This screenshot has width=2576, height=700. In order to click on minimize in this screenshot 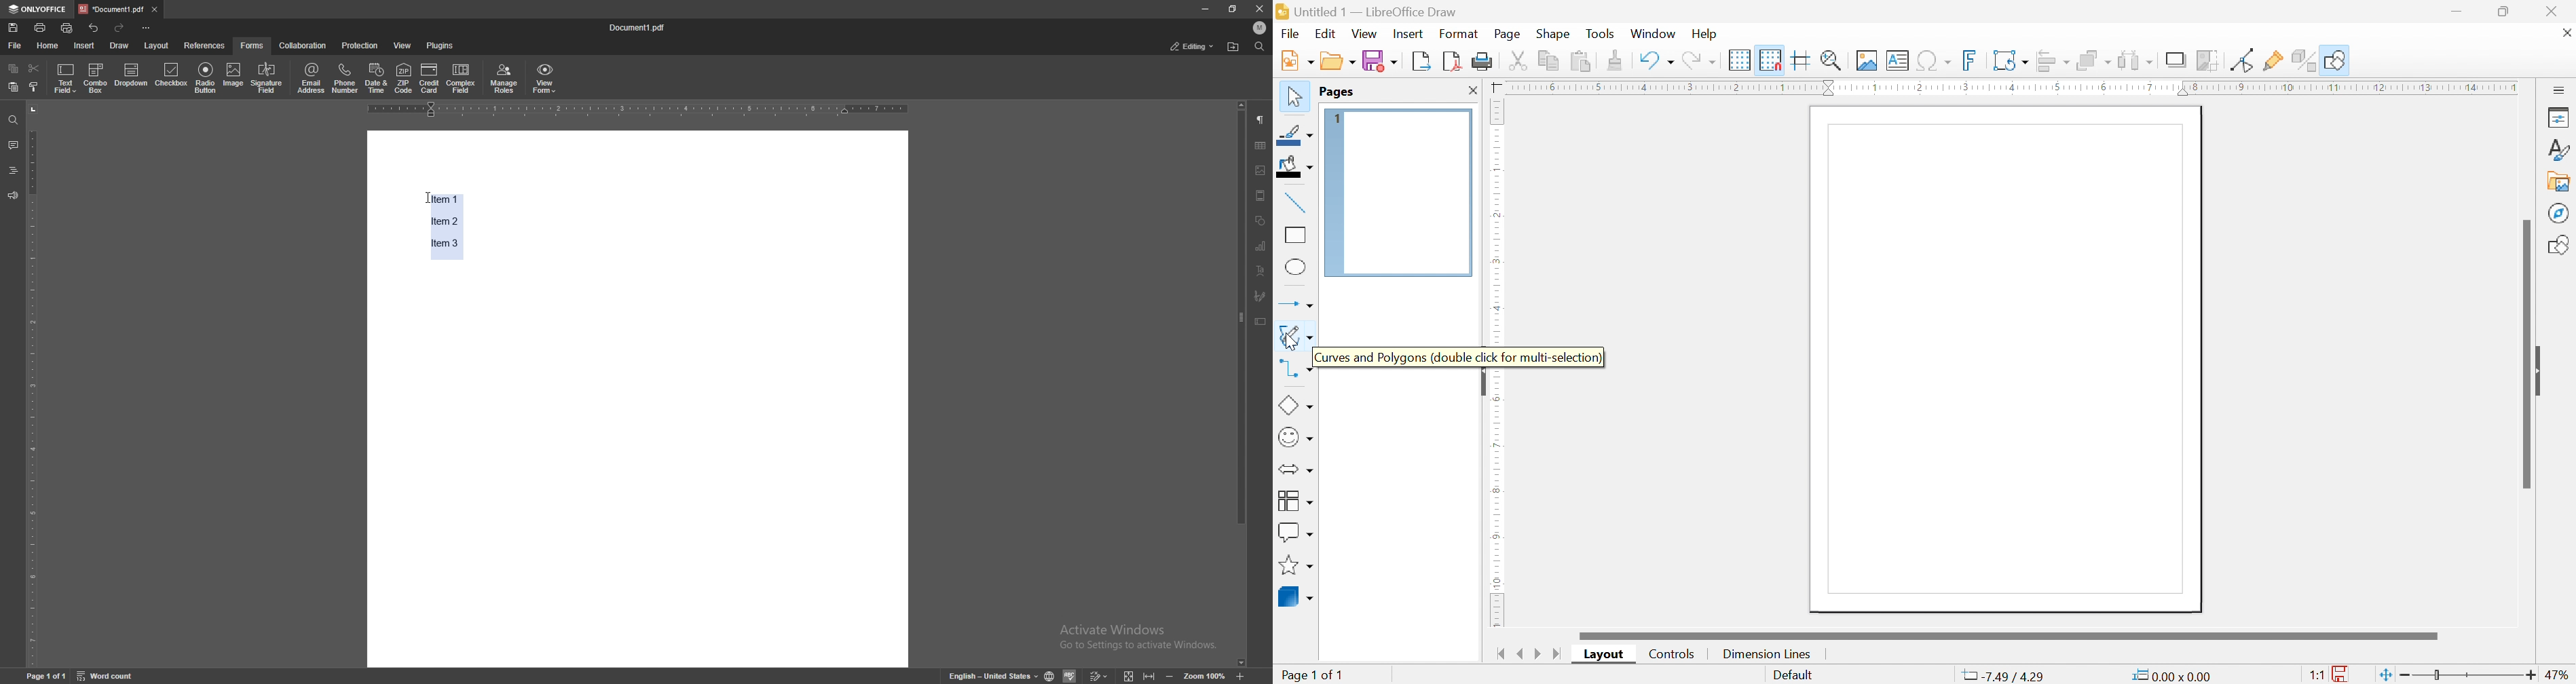, I will do `click(2457, 11)`.